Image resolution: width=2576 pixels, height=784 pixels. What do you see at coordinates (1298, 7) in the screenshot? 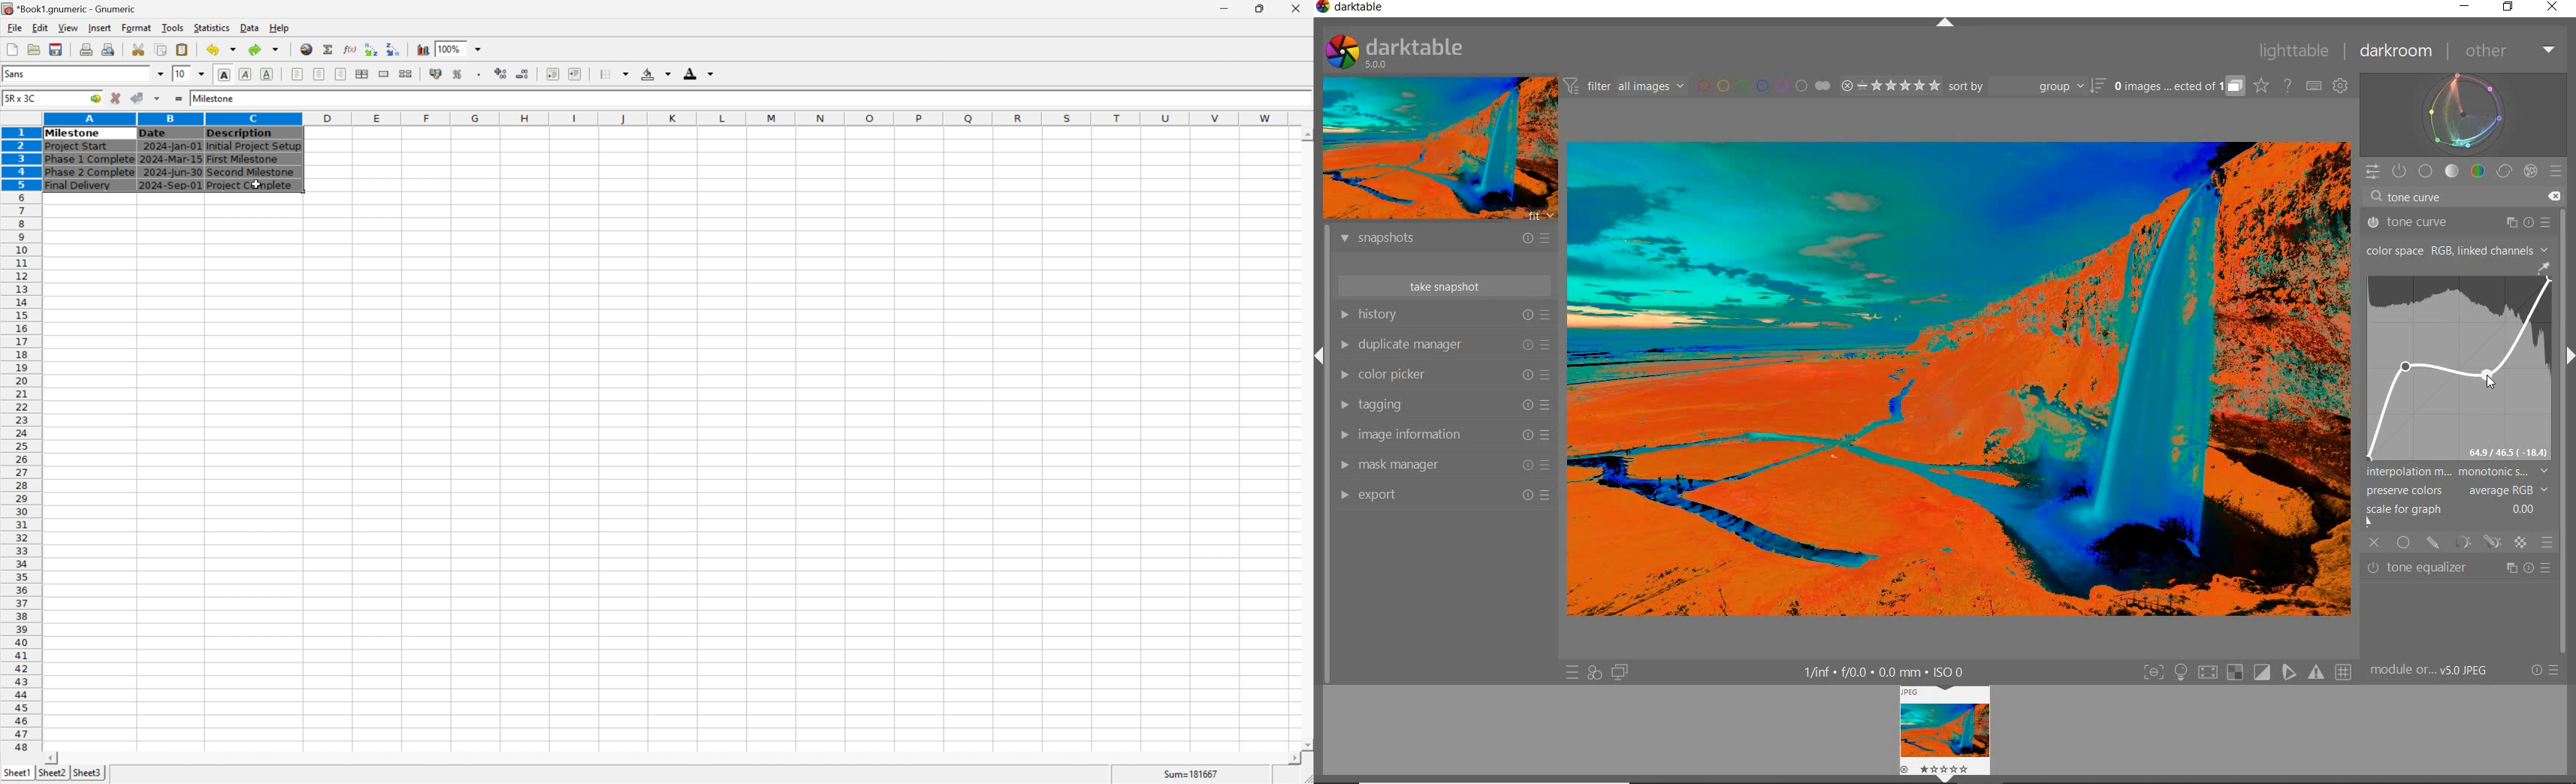
I see `close` at bounding box center [1298, 7].